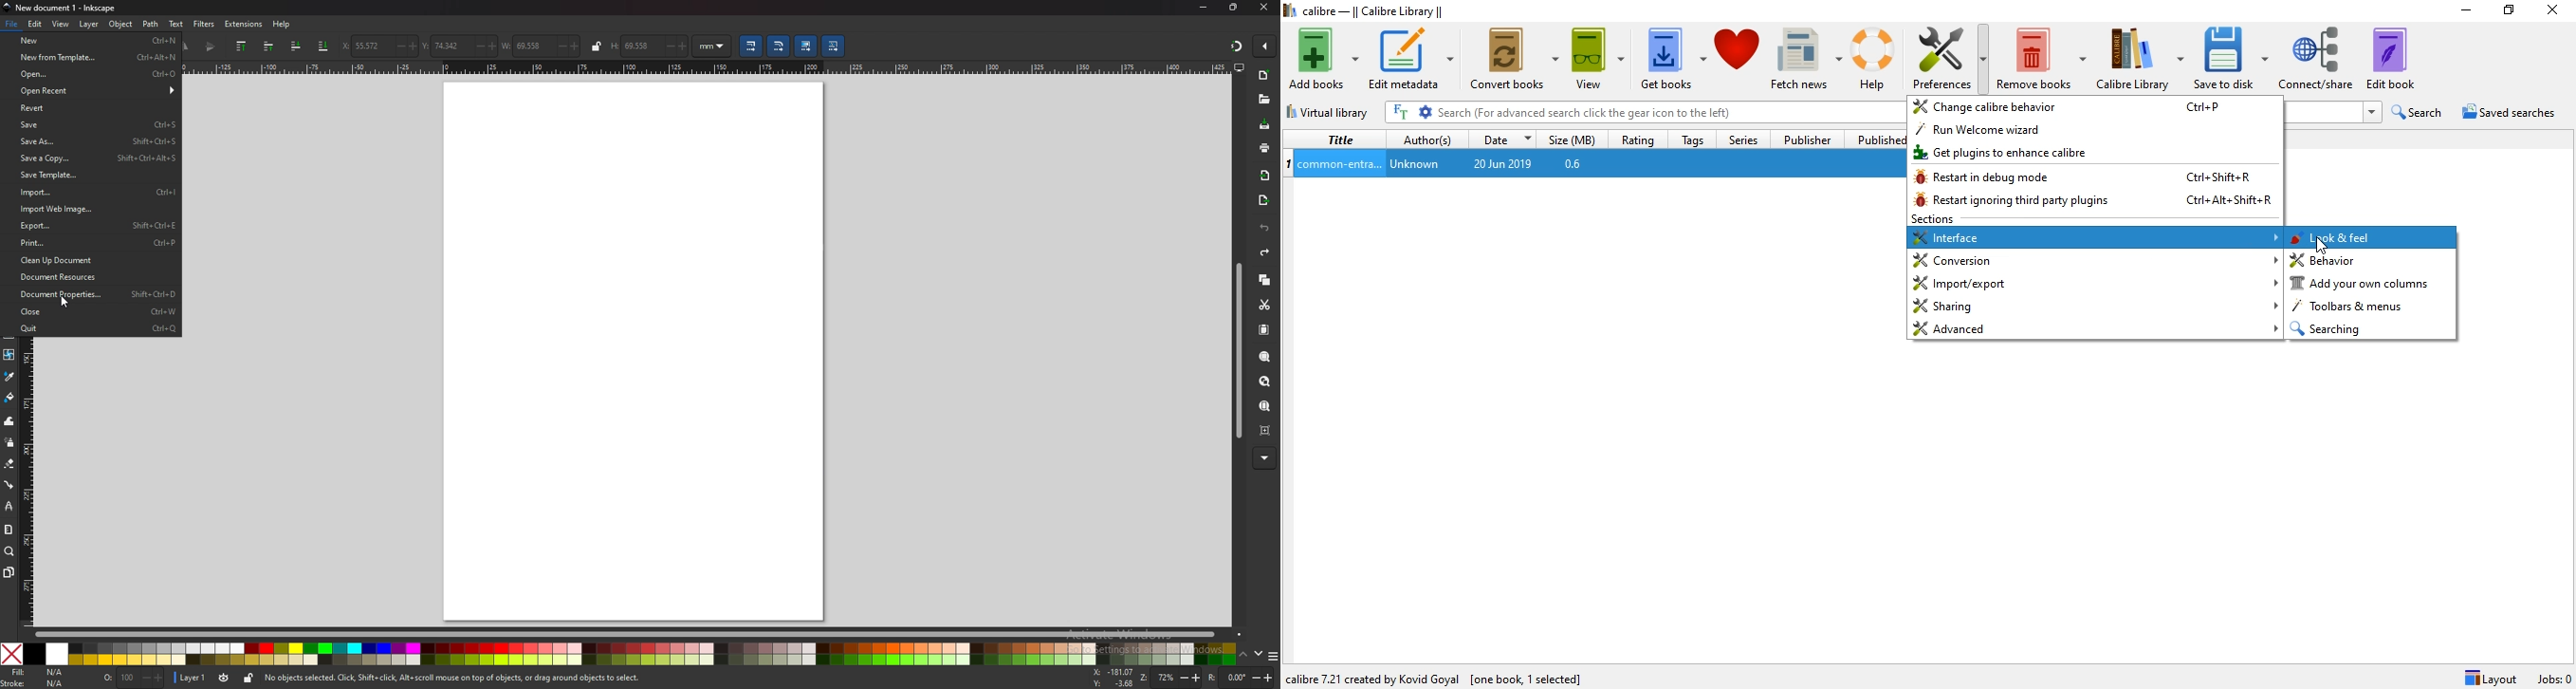  I want to click on Fetch news, so click(1805, 54).